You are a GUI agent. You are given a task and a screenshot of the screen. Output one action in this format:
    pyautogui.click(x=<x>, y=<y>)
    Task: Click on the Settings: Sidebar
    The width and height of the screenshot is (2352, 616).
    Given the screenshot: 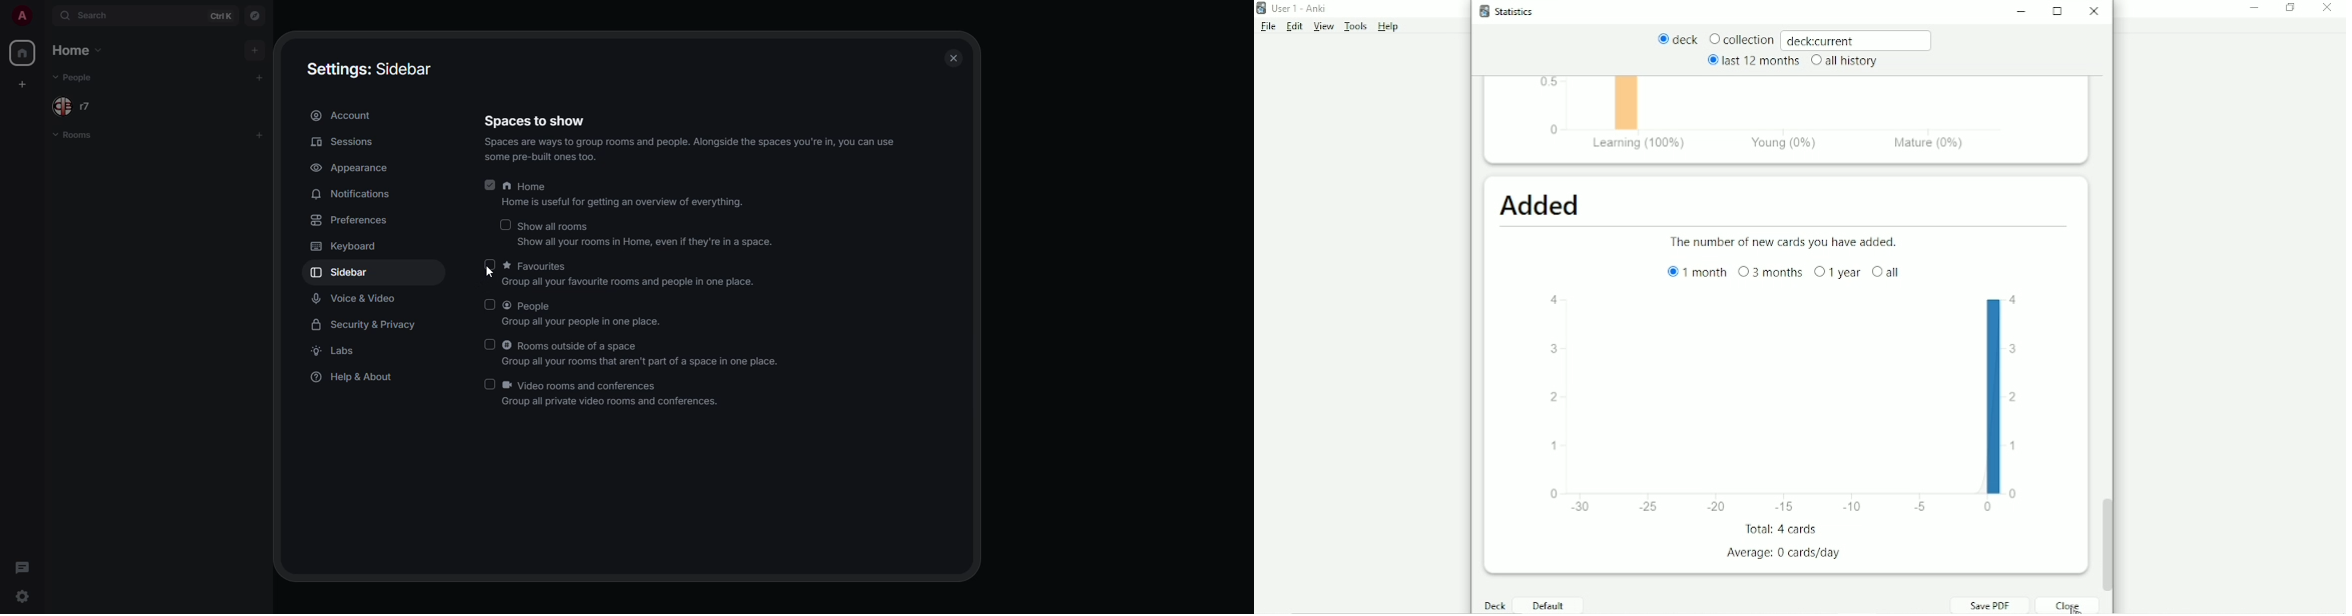 What is the action you would take?
    pyautogui.click(x=370, y=69)
    